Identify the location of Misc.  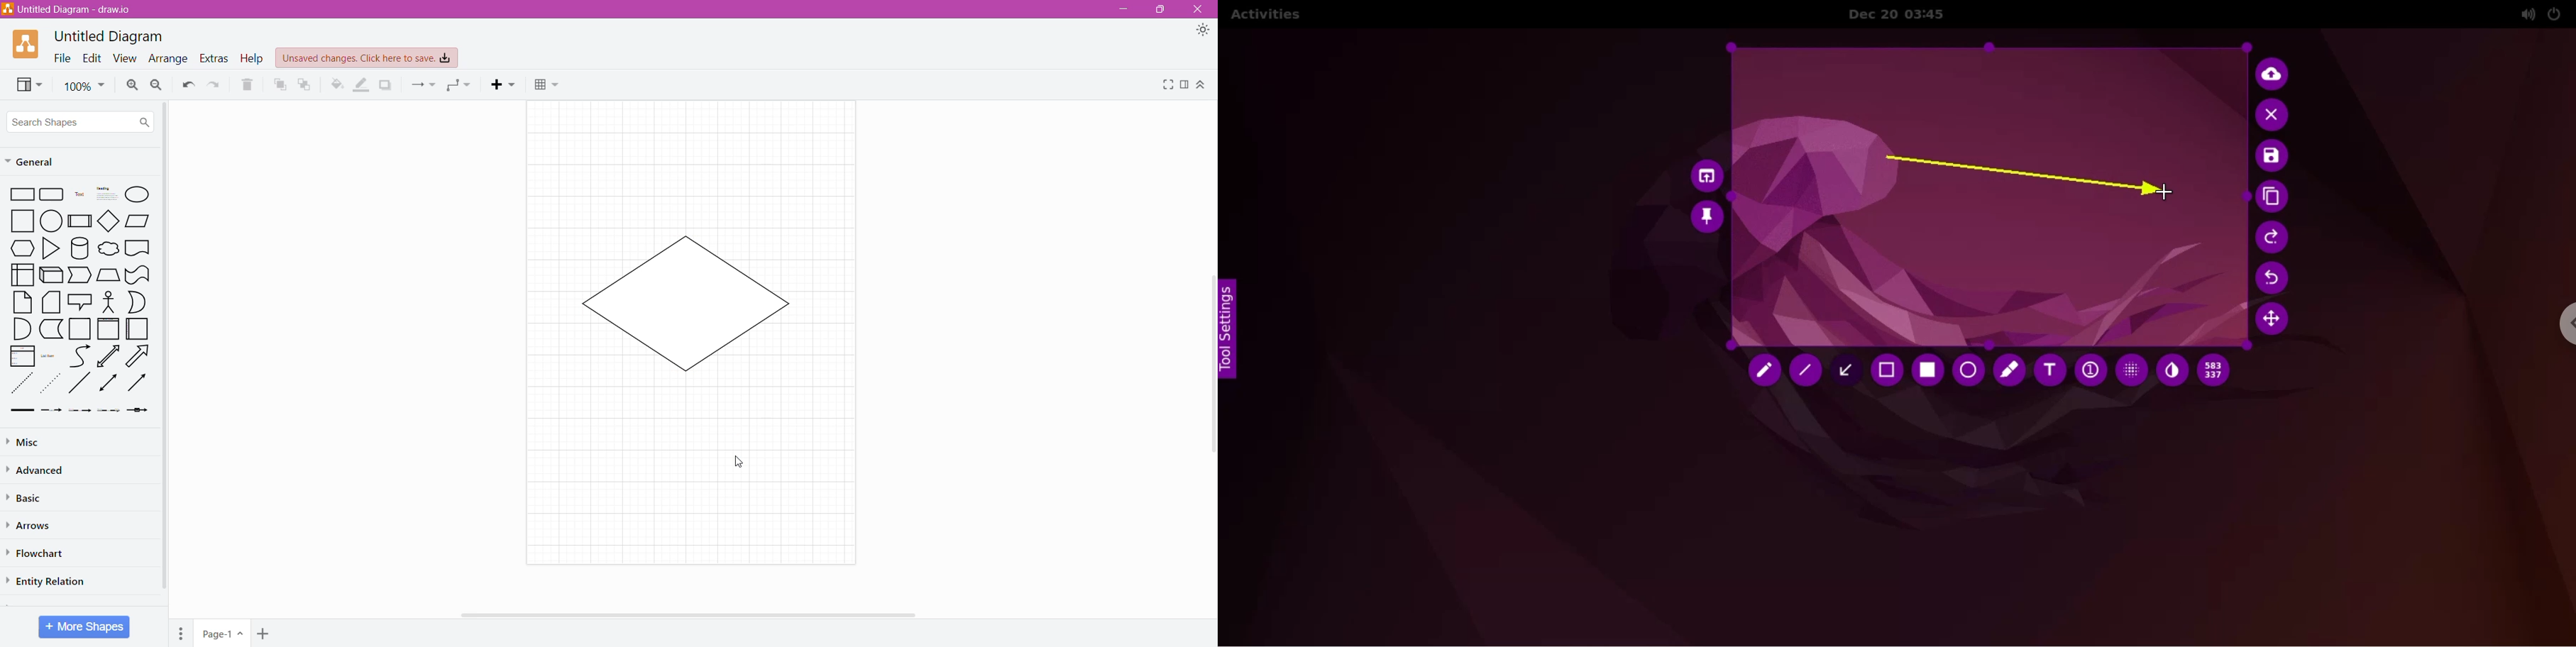
(39, 443).